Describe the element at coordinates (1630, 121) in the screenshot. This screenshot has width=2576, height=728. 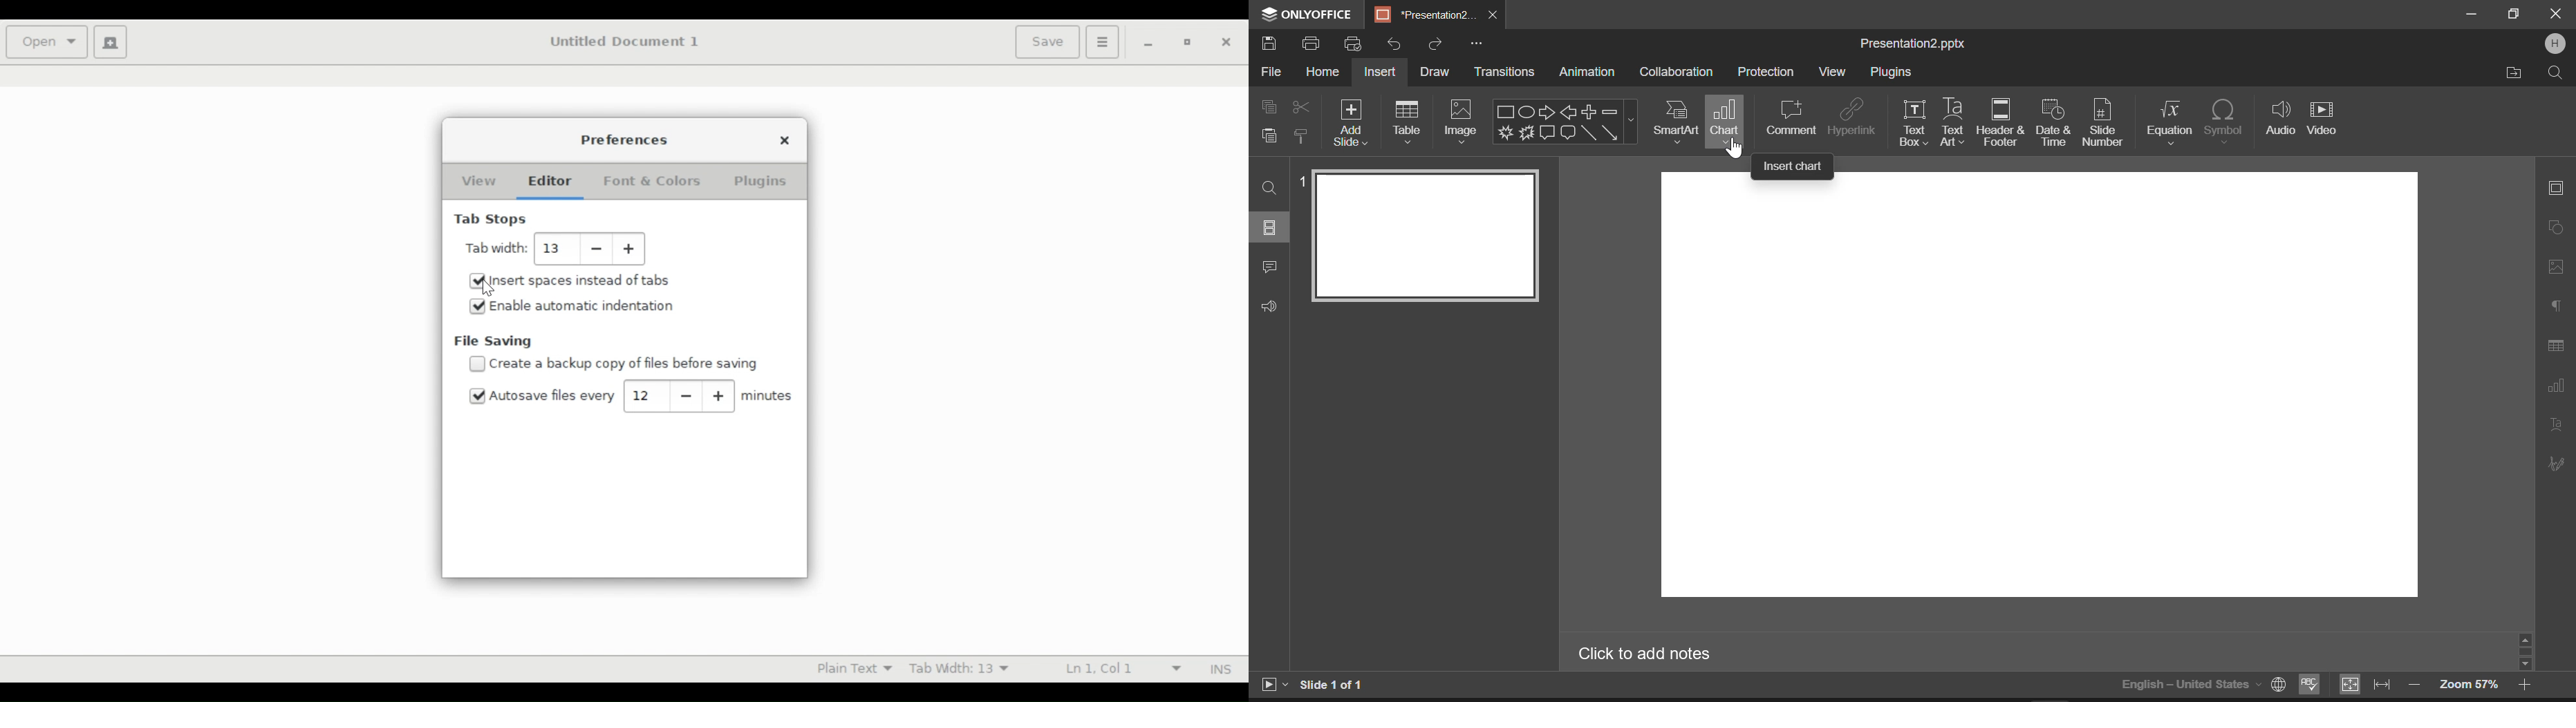
I see `Shapes Menu` at that location.